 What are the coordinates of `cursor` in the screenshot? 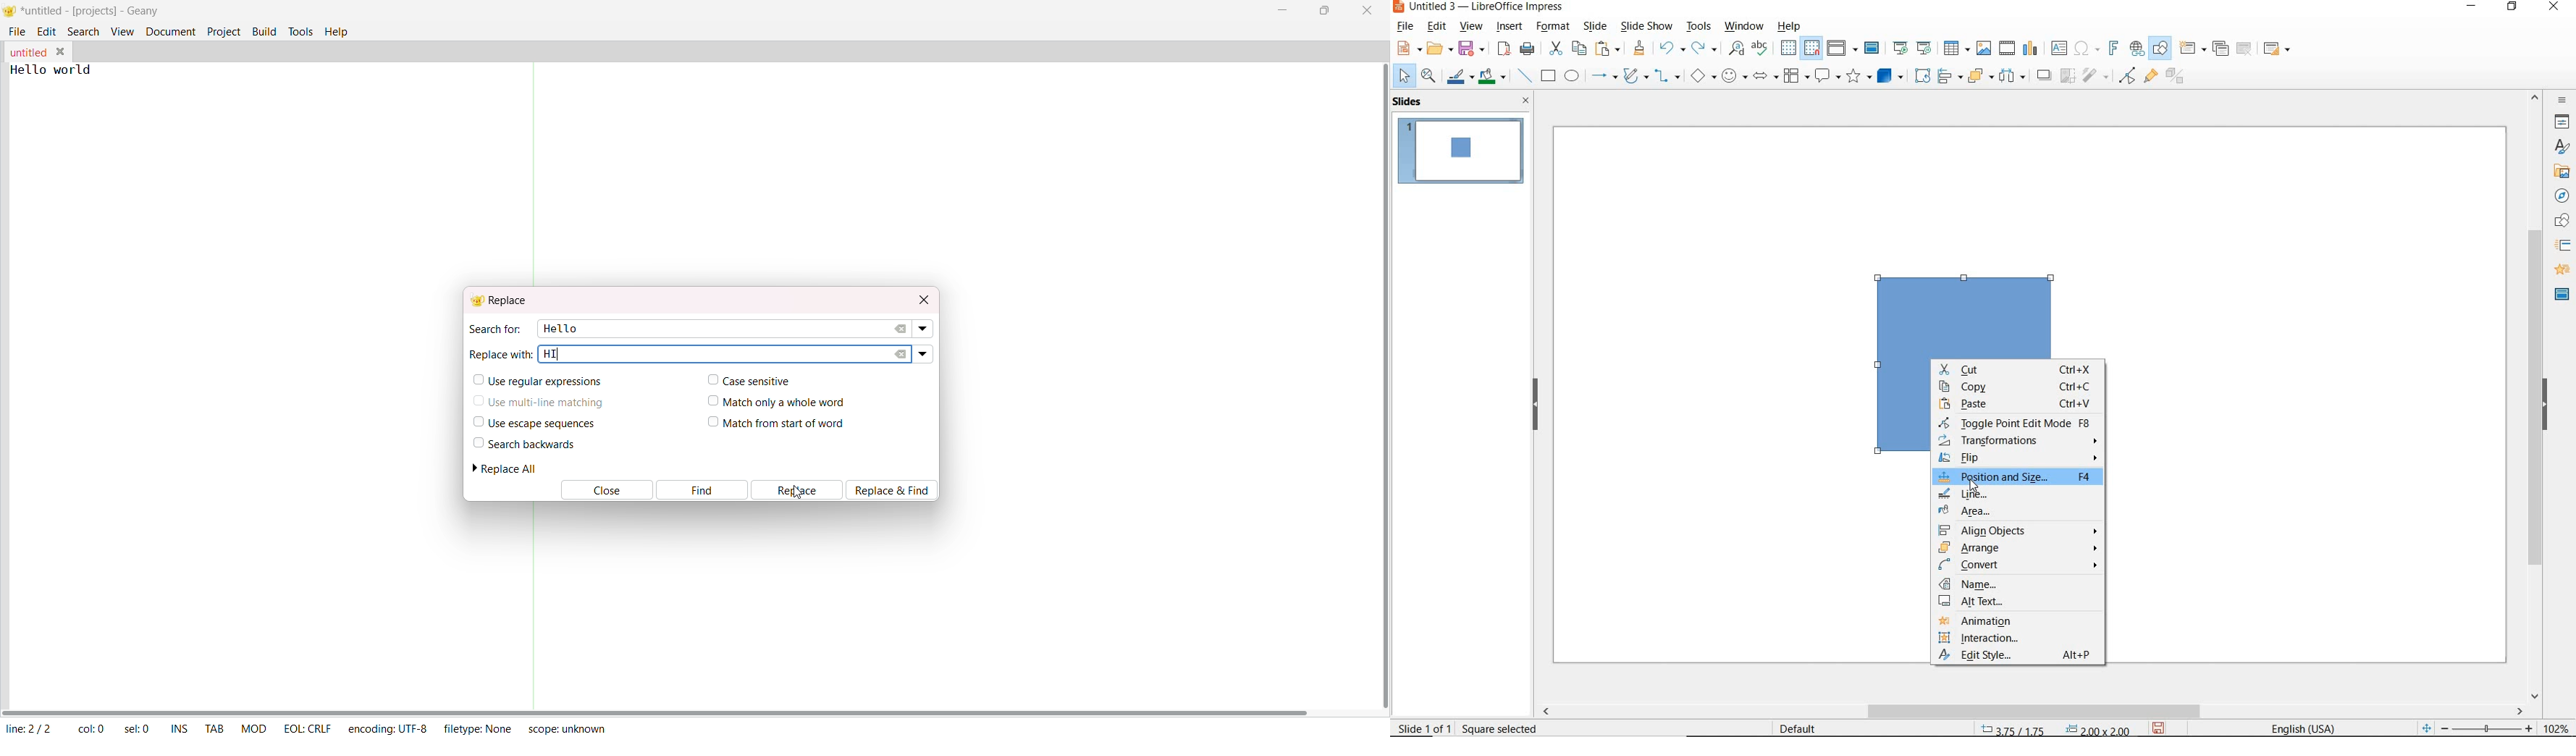 It's located at (1974, 486).